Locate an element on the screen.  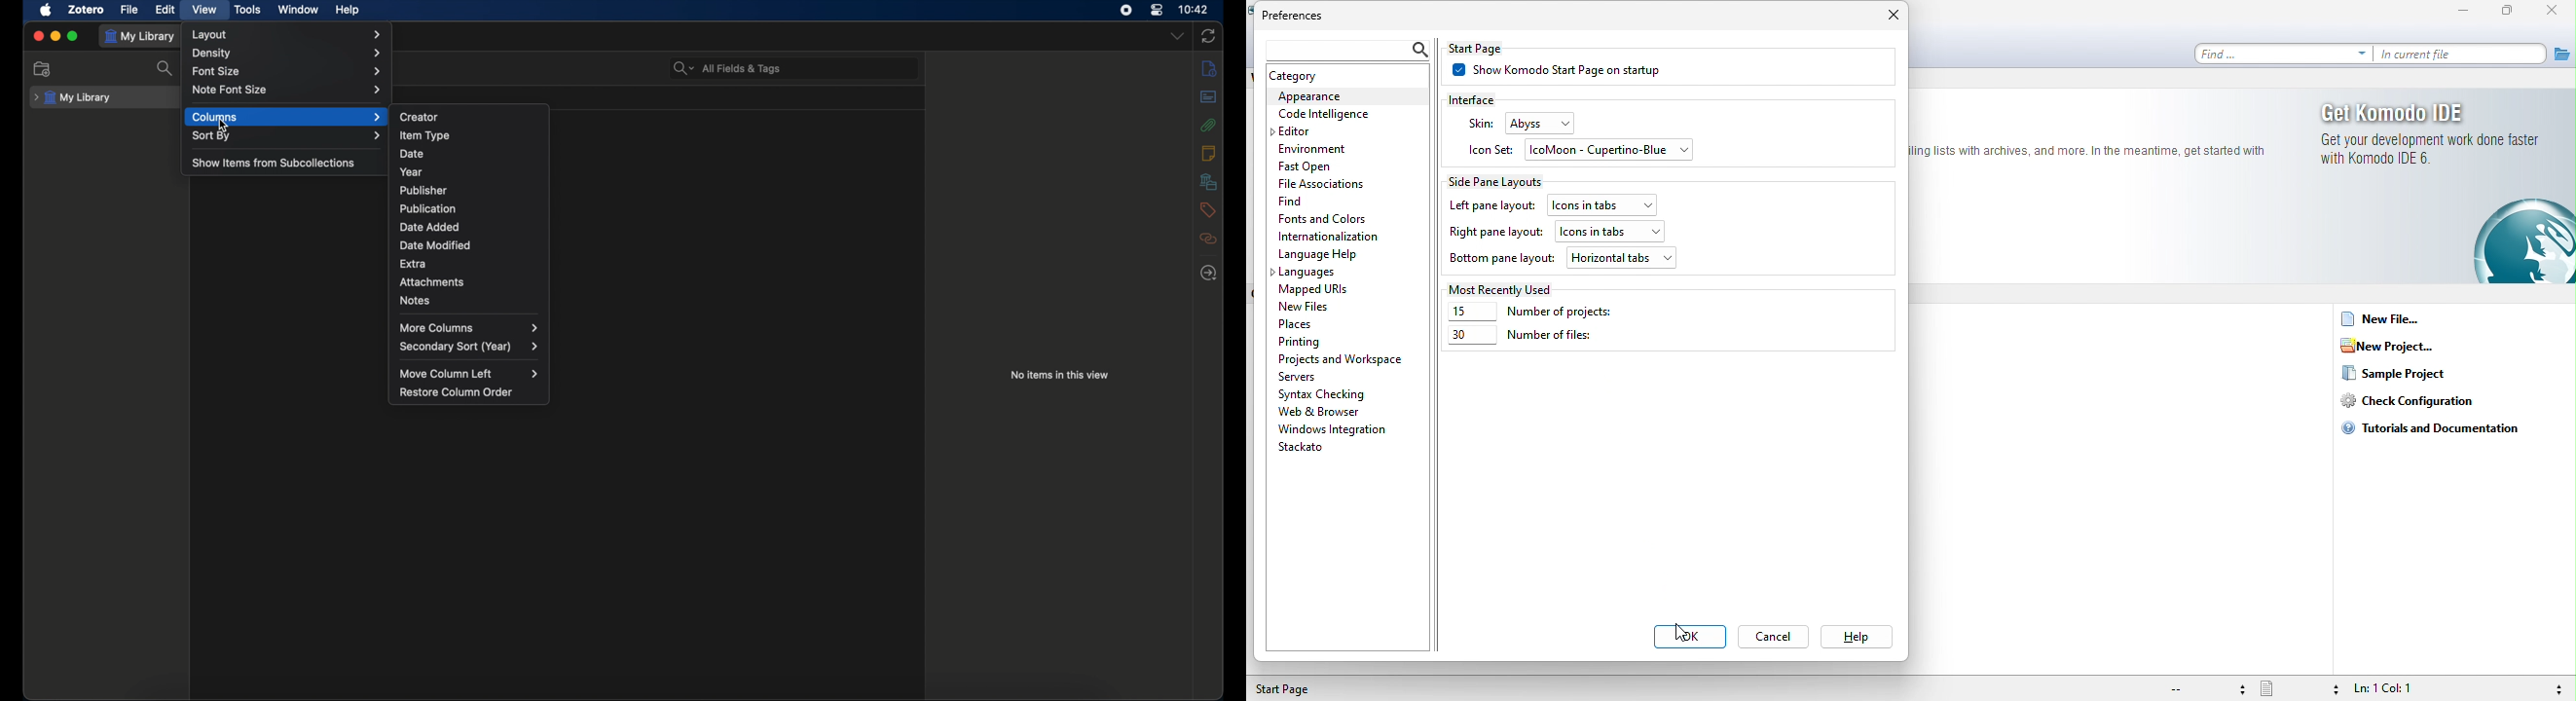
screen recorder is located at coordinates (1126, 10).